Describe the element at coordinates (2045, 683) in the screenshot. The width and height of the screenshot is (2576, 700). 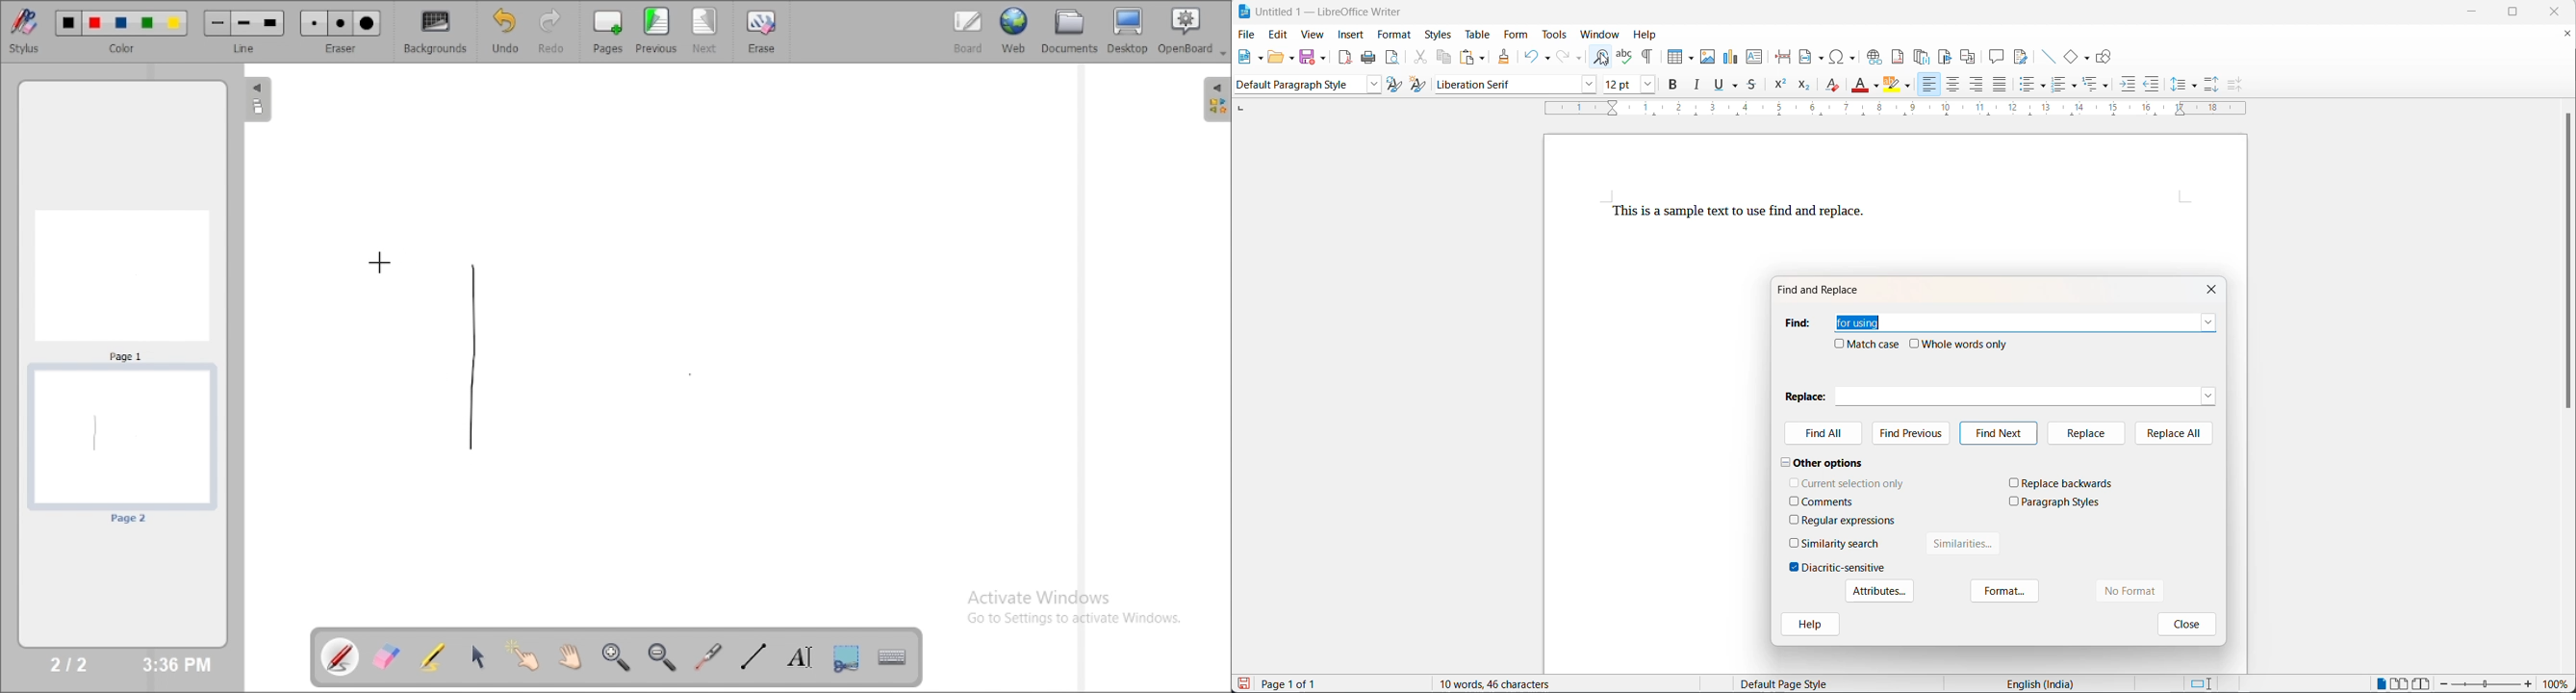
I see `English (India)` at that location.